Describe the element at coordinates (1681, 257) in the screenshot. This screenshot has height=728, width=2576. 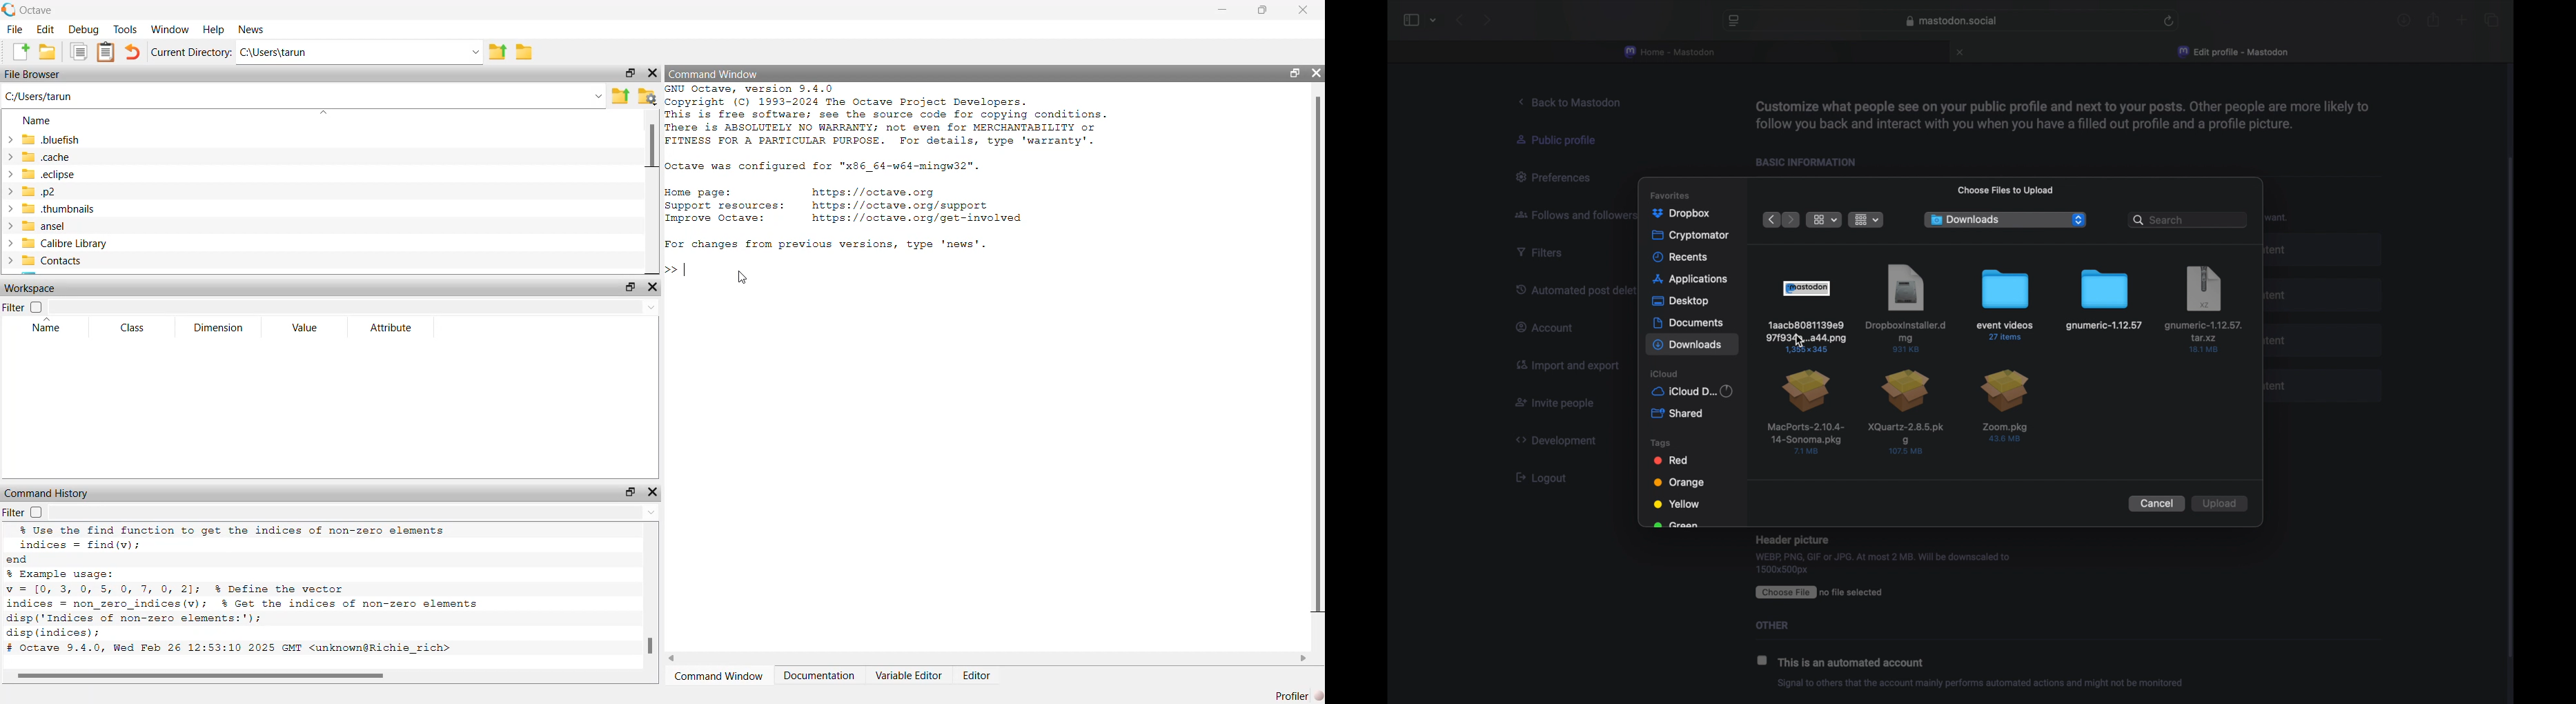
I see `recents` at that location.